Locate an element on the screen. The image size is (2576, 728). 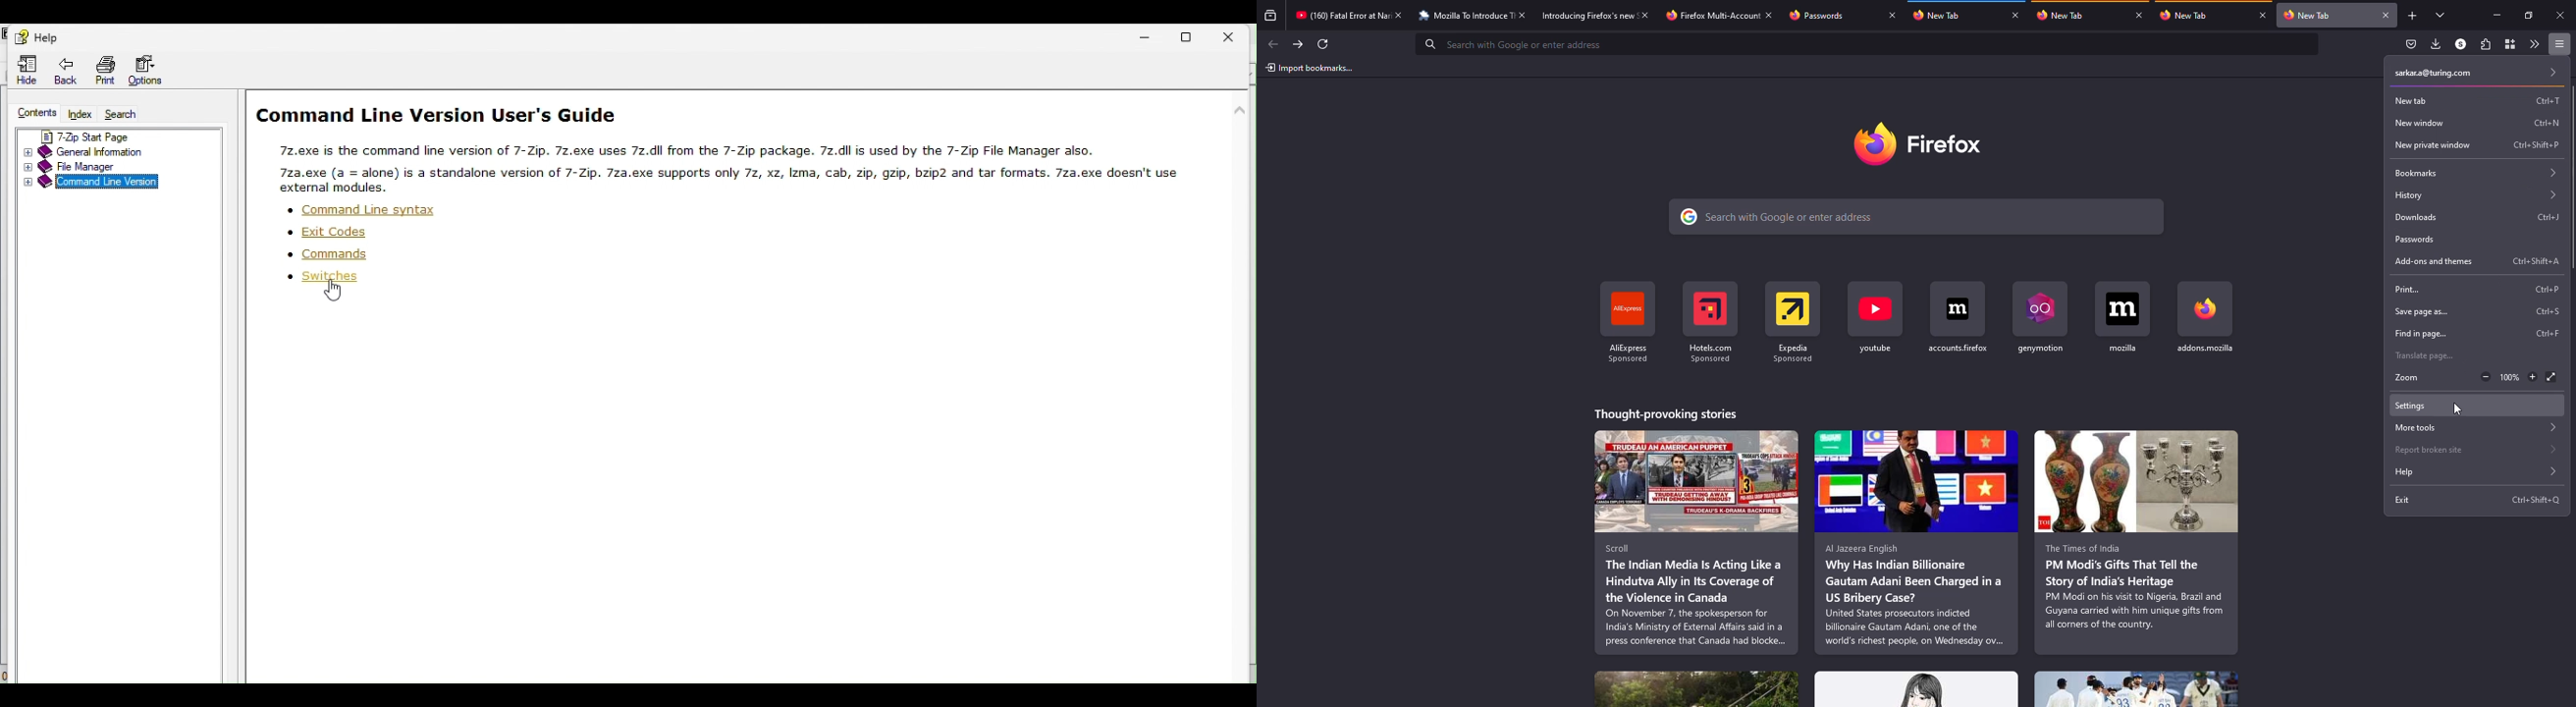
shortcut is located at coordinates (2124, 317).